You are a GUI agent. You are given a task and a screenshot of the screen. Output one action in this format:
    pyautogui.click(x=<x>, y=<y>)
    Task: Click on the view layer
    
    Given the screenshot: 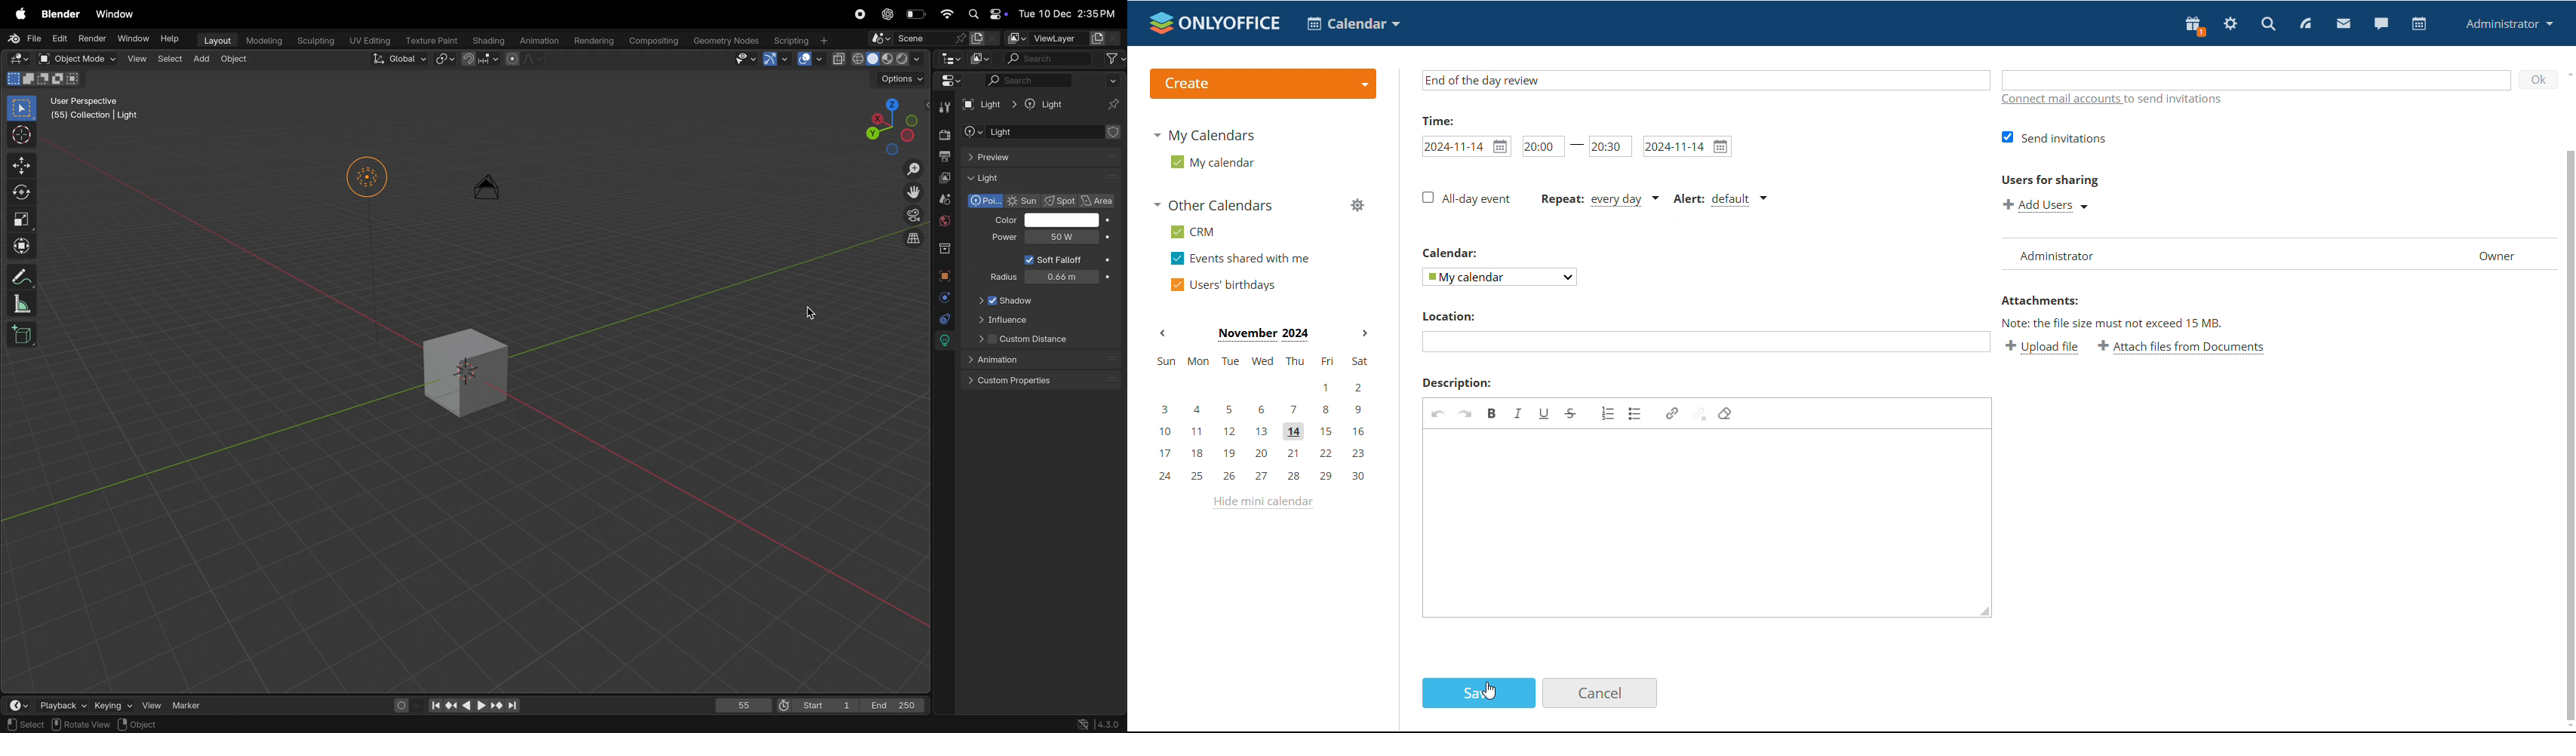 What is the action you would take?
    pyautogui.click(x=943, y=179)
    